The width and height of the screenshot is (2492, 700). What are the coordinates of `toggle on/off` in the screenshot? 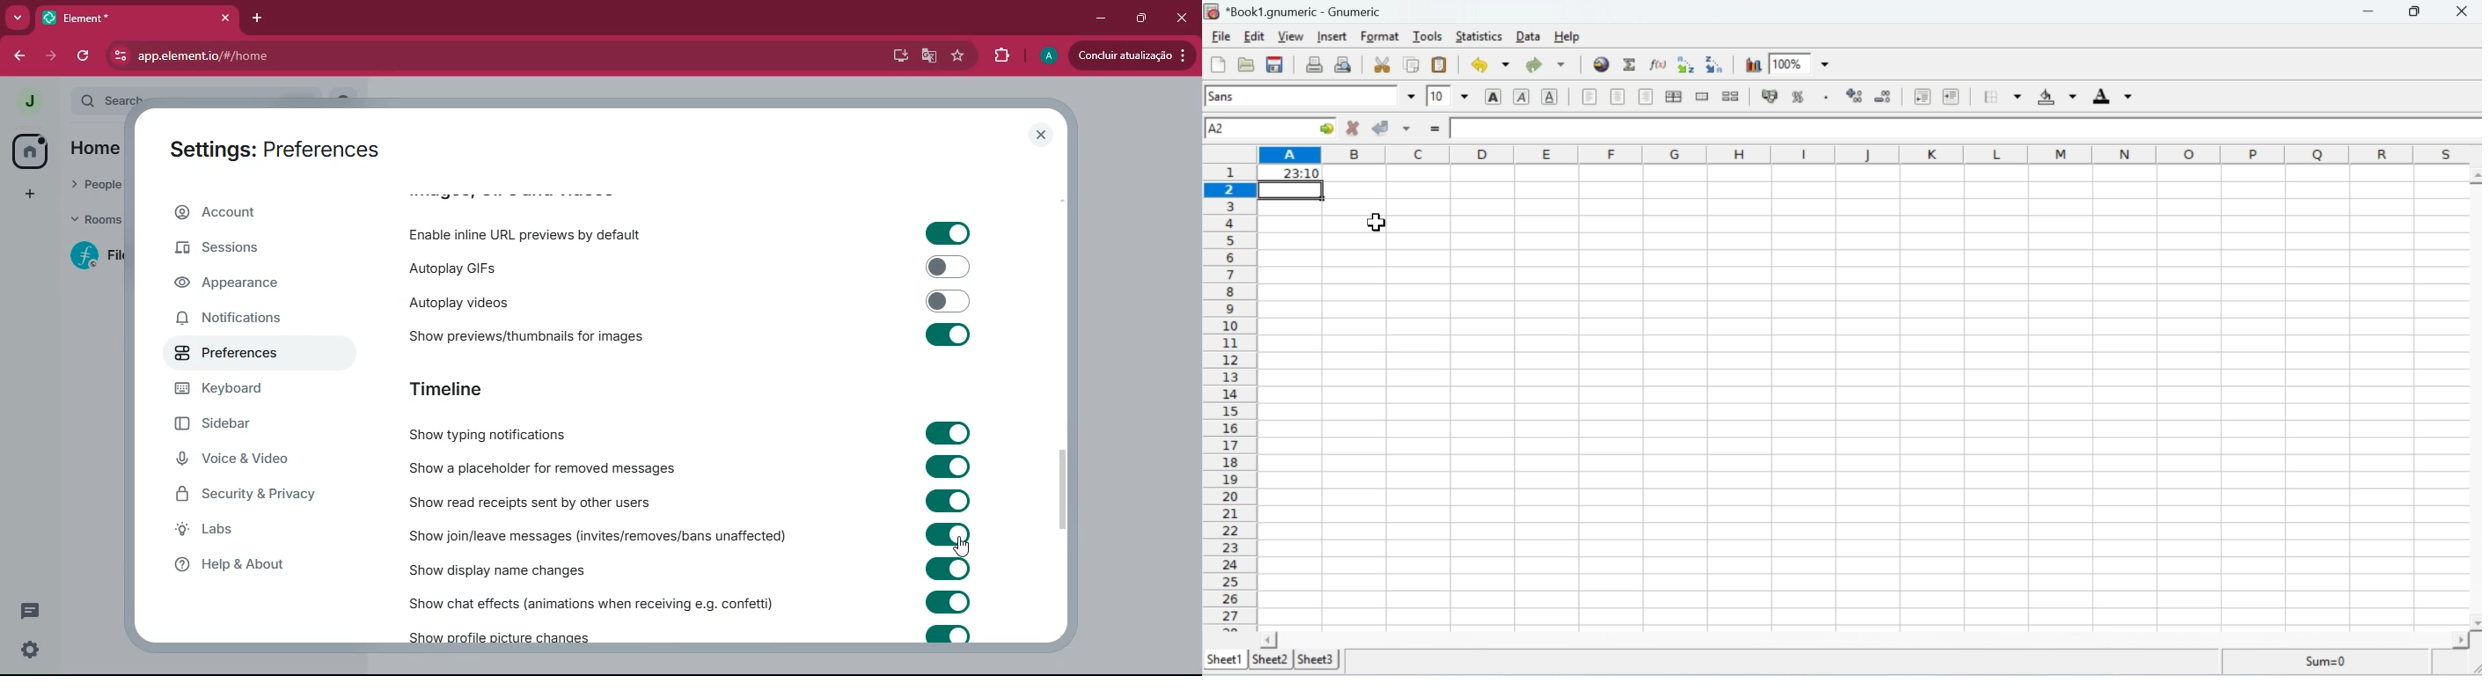 It's located at (950, 334).